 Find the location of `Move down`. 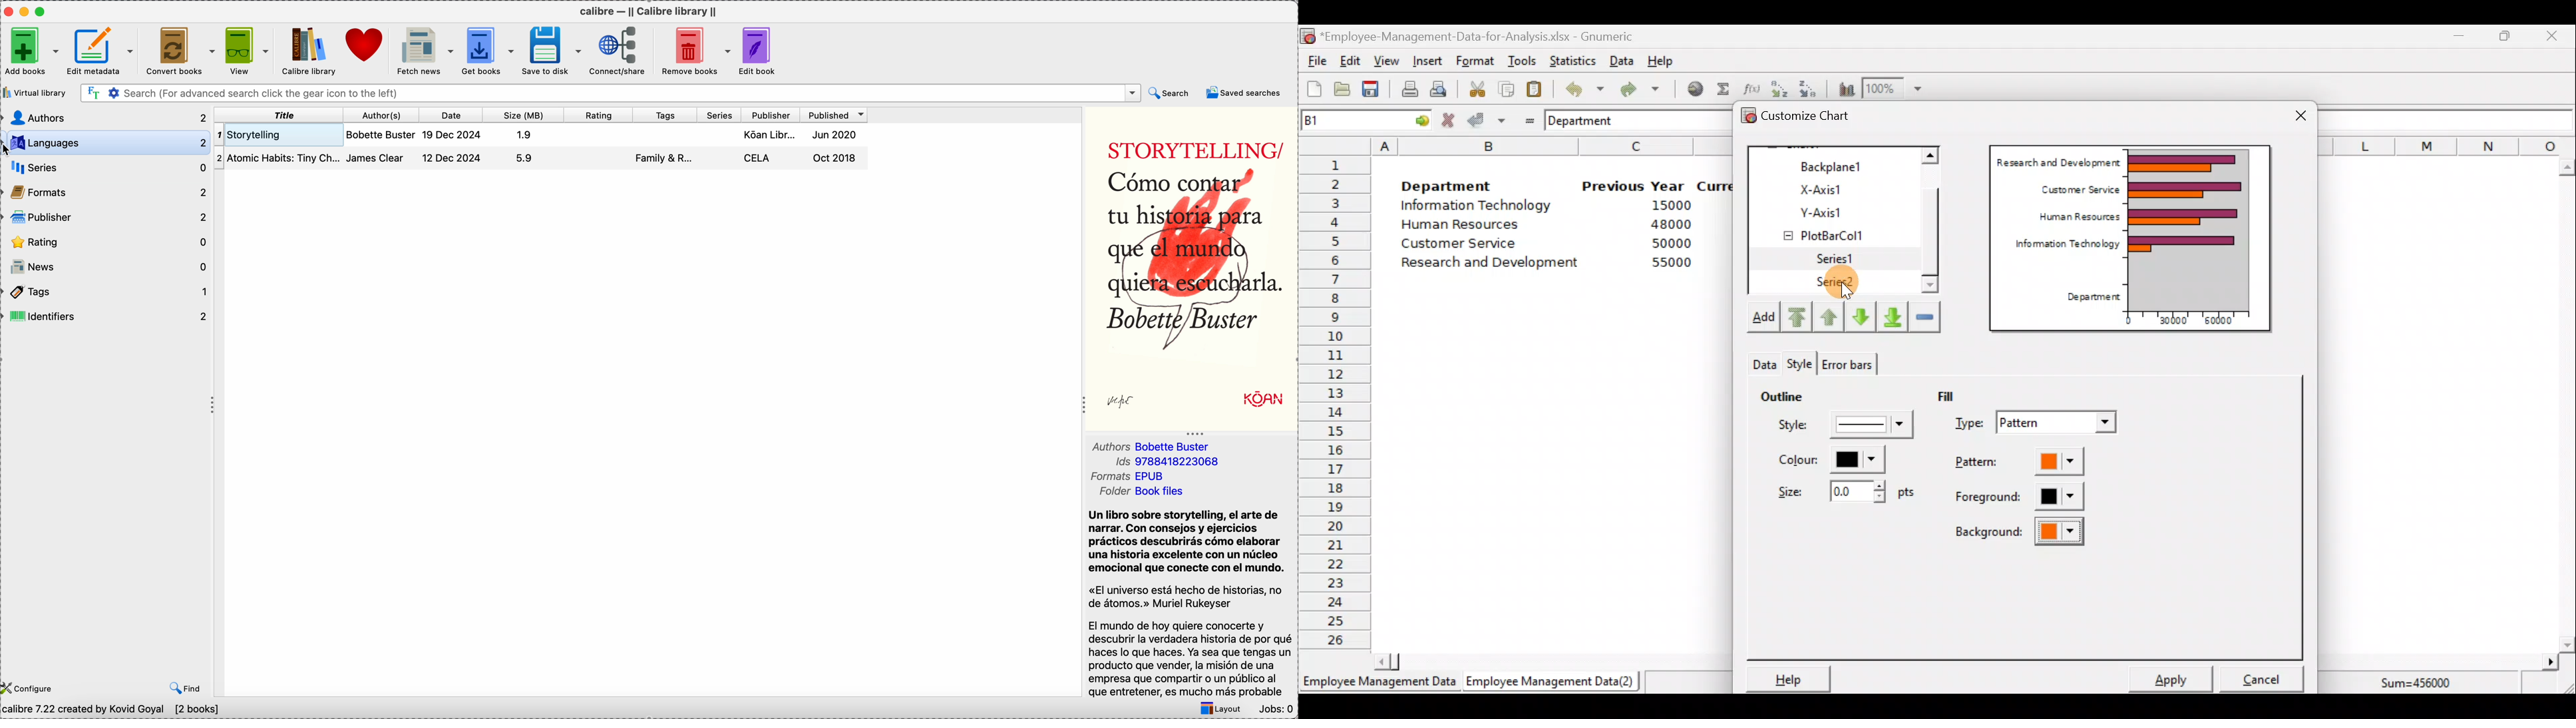

Move down is located at coordinates (1860, 317).